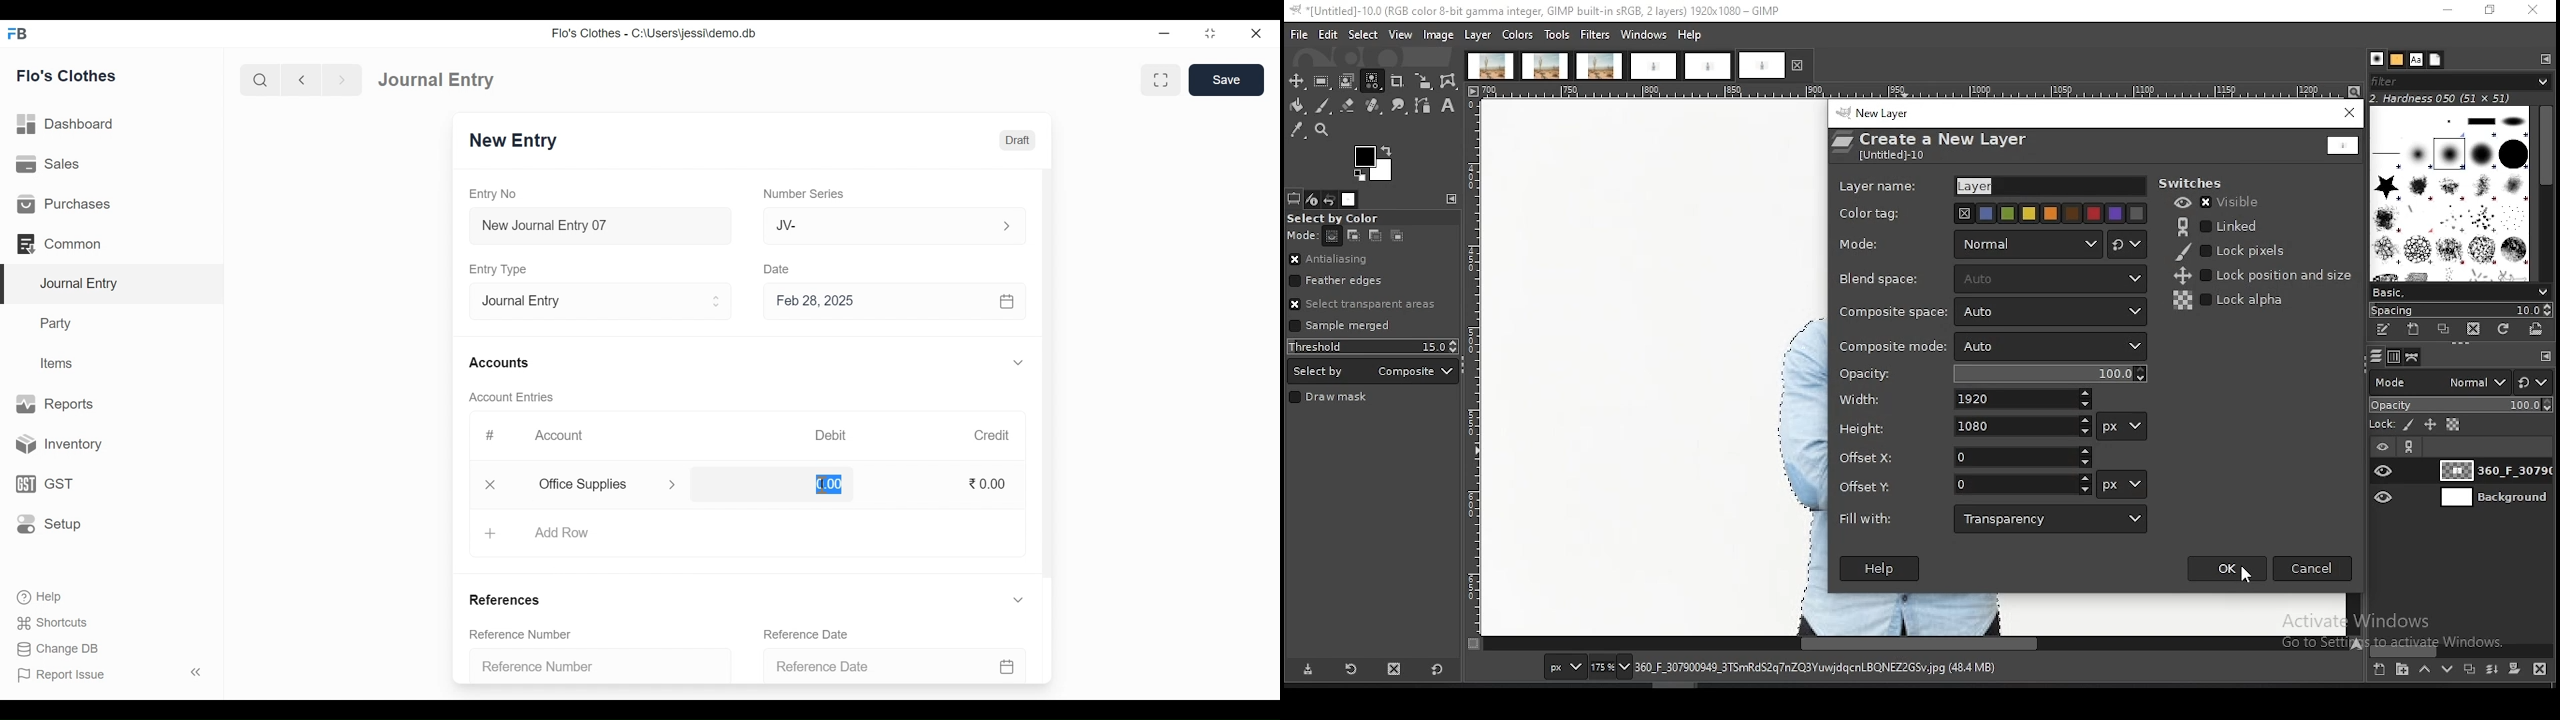  I want to click on Sales, so click(50, 163).